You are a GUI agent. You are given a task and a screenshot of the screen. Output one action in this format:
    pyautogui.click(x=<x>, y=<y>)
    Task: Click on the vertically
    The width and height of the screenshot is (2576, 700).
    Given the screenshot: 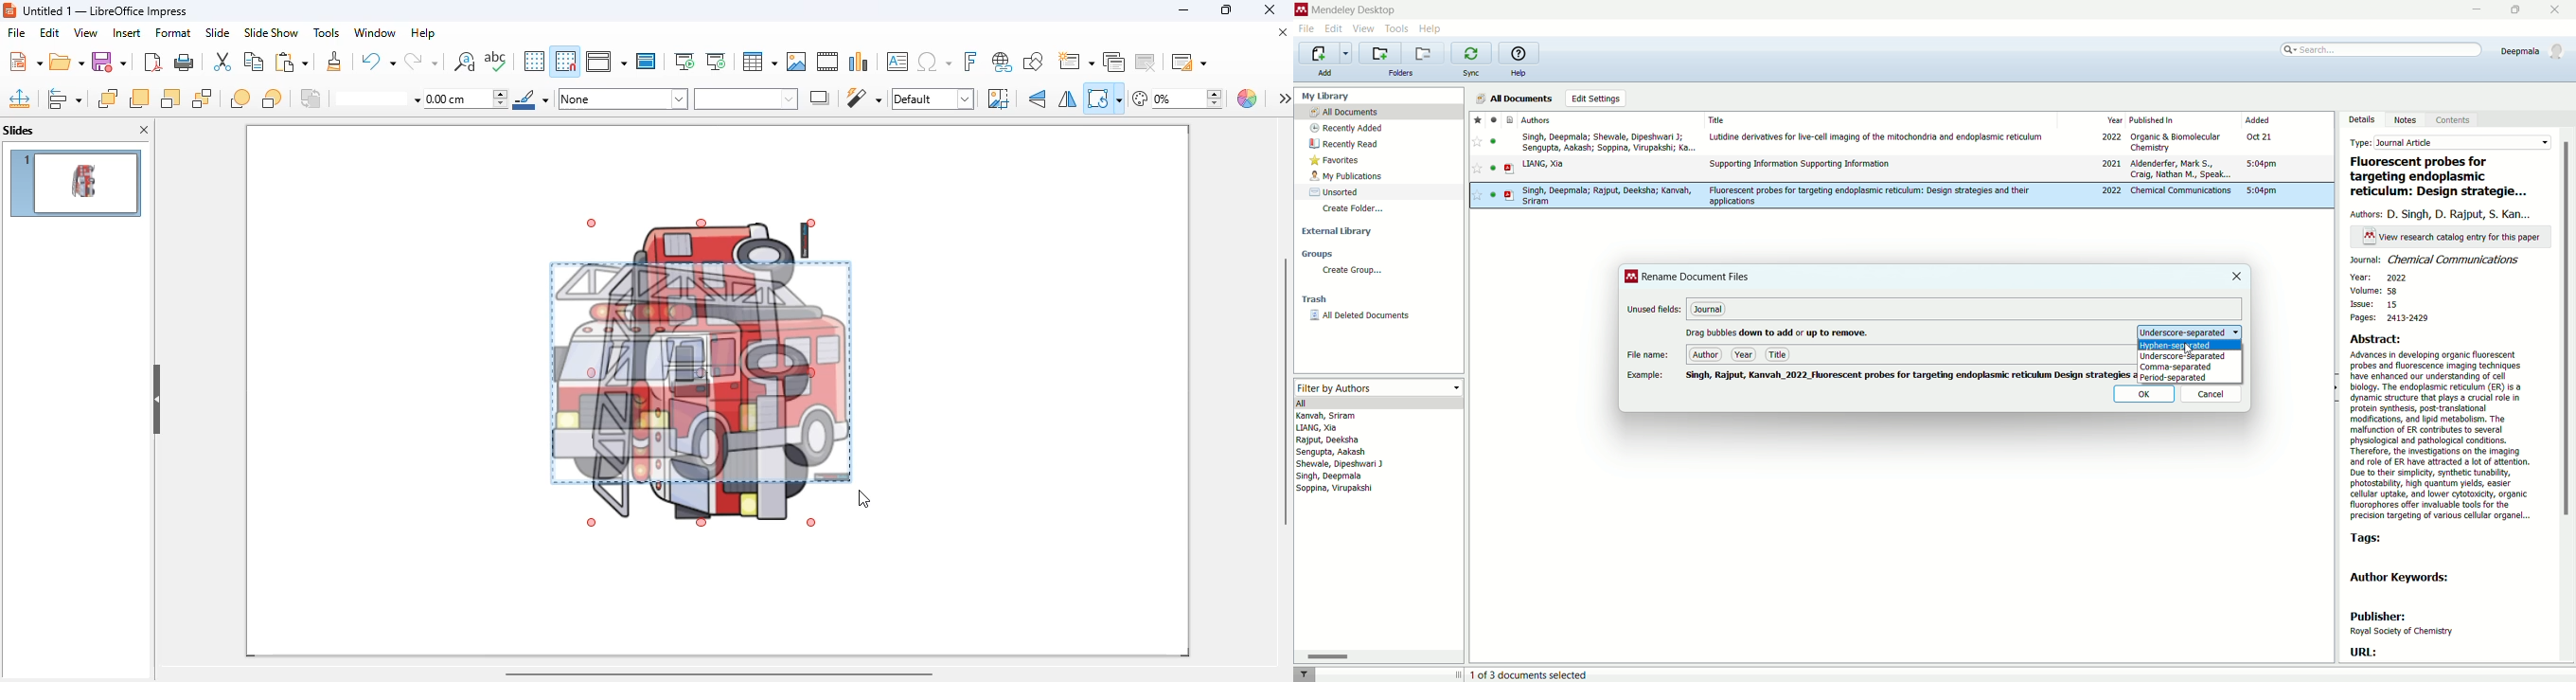 What is the action you would take?
    pyautogui.click(x=1039, y=99)
    